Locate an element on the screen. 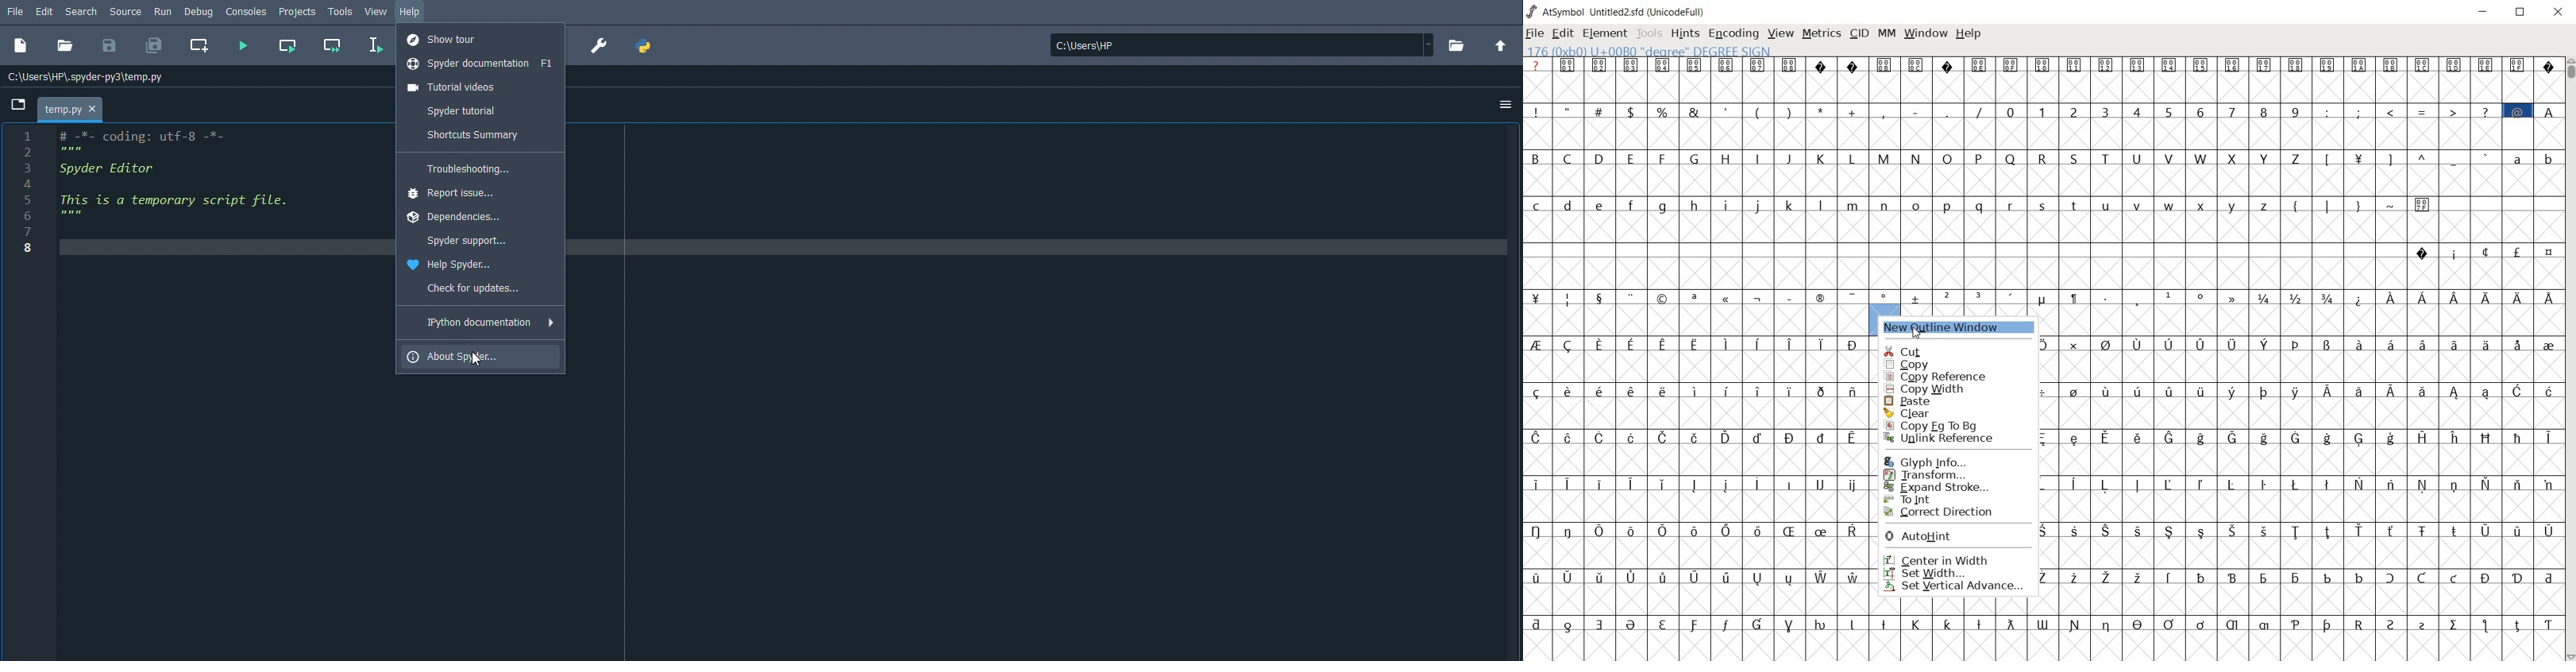  Run current cell and go to the next one is located at coordinates (333, 46).